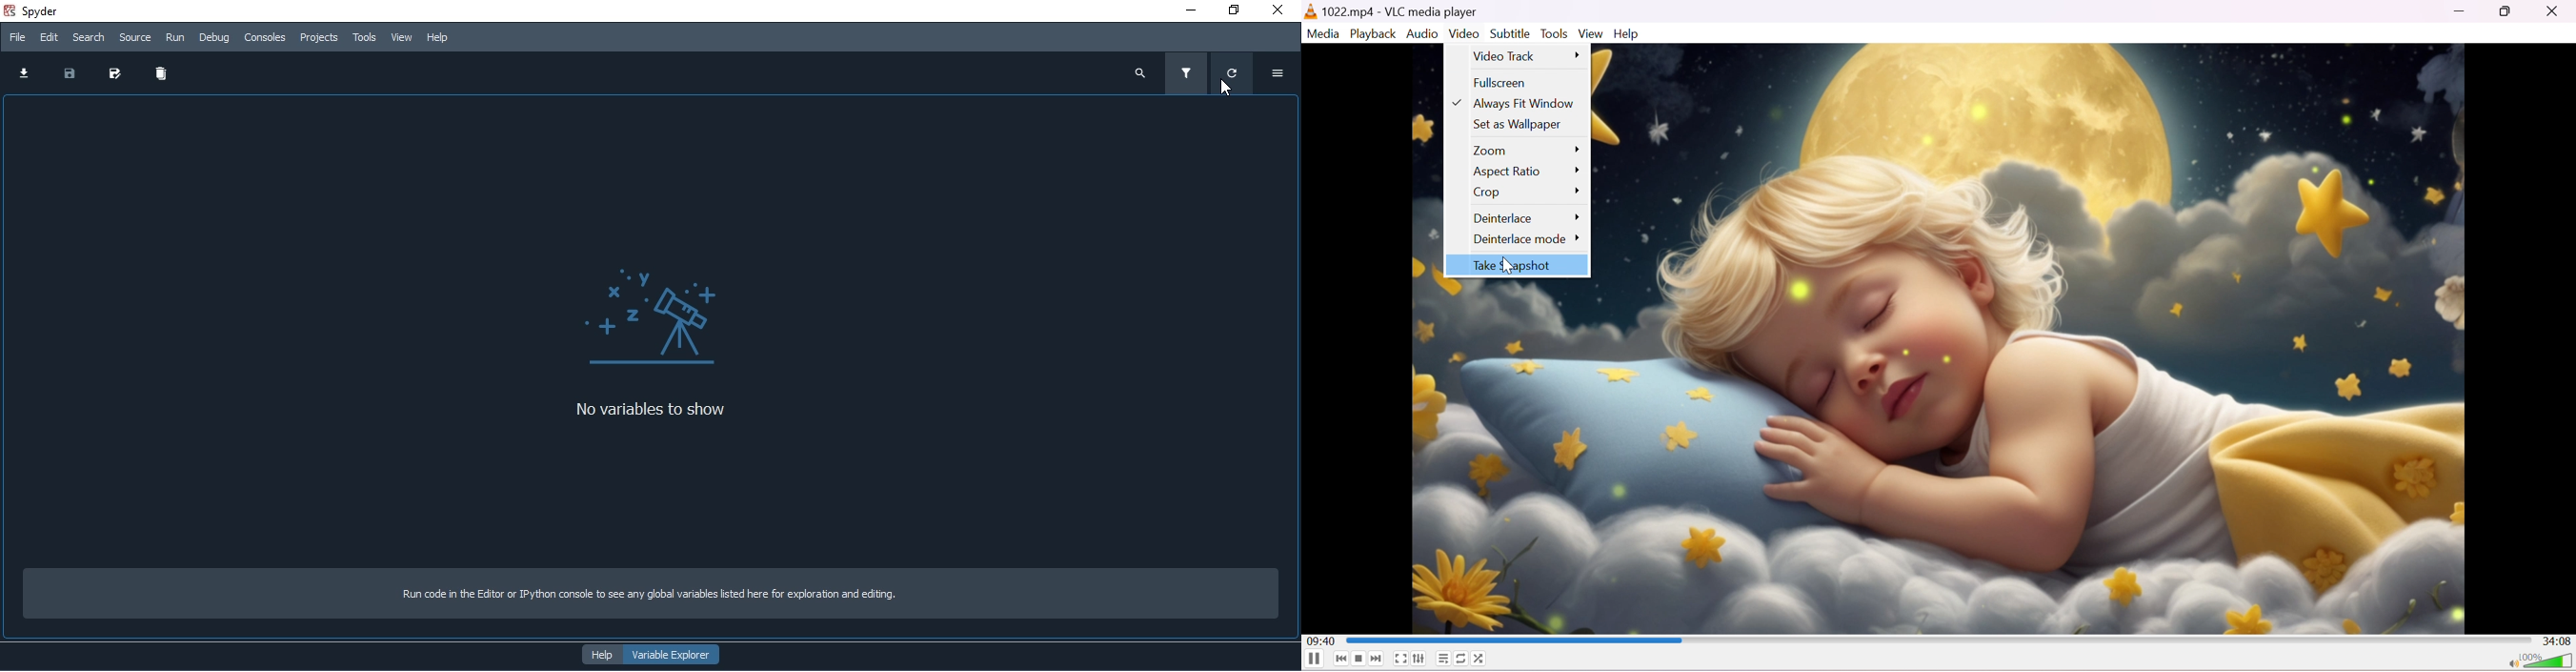  I want to click on help, so click(597, 654).